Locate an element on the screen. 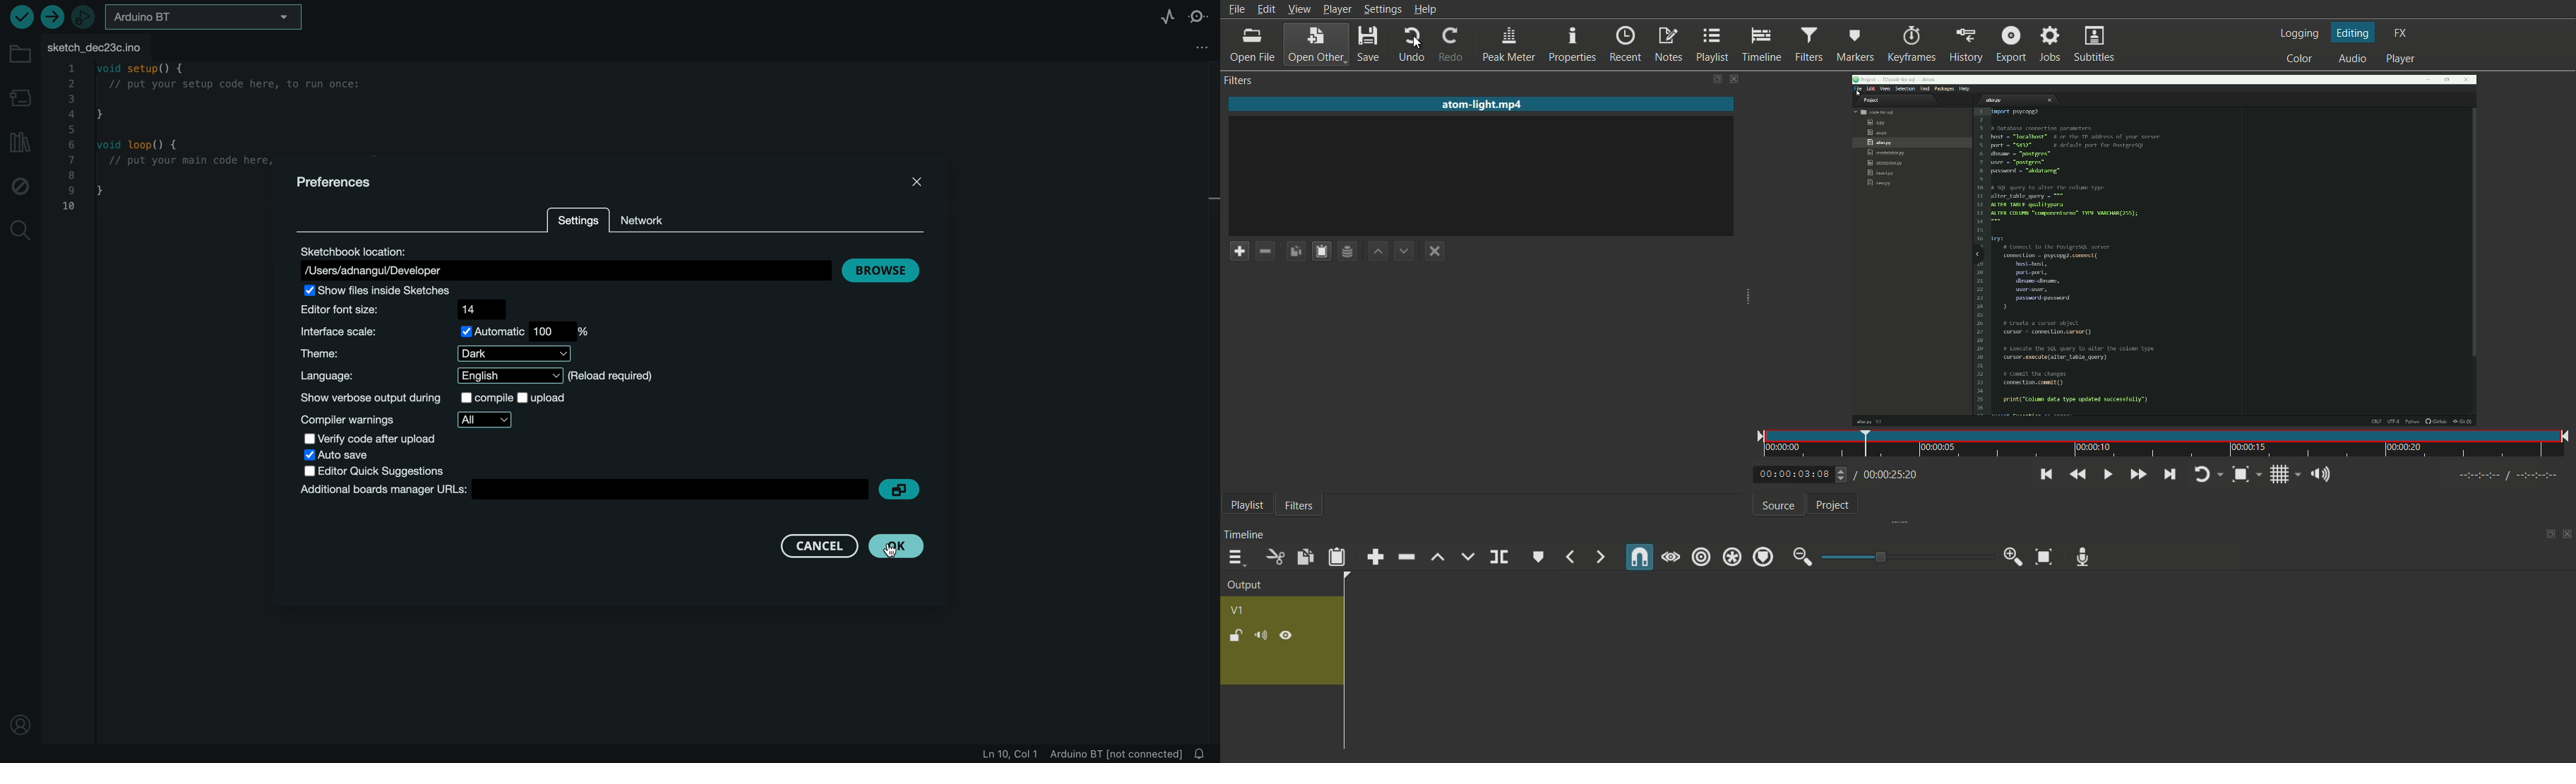 The width and height of the screenshot is (2576, 784). skip to the previous point is located at coordinates (2046, 475).